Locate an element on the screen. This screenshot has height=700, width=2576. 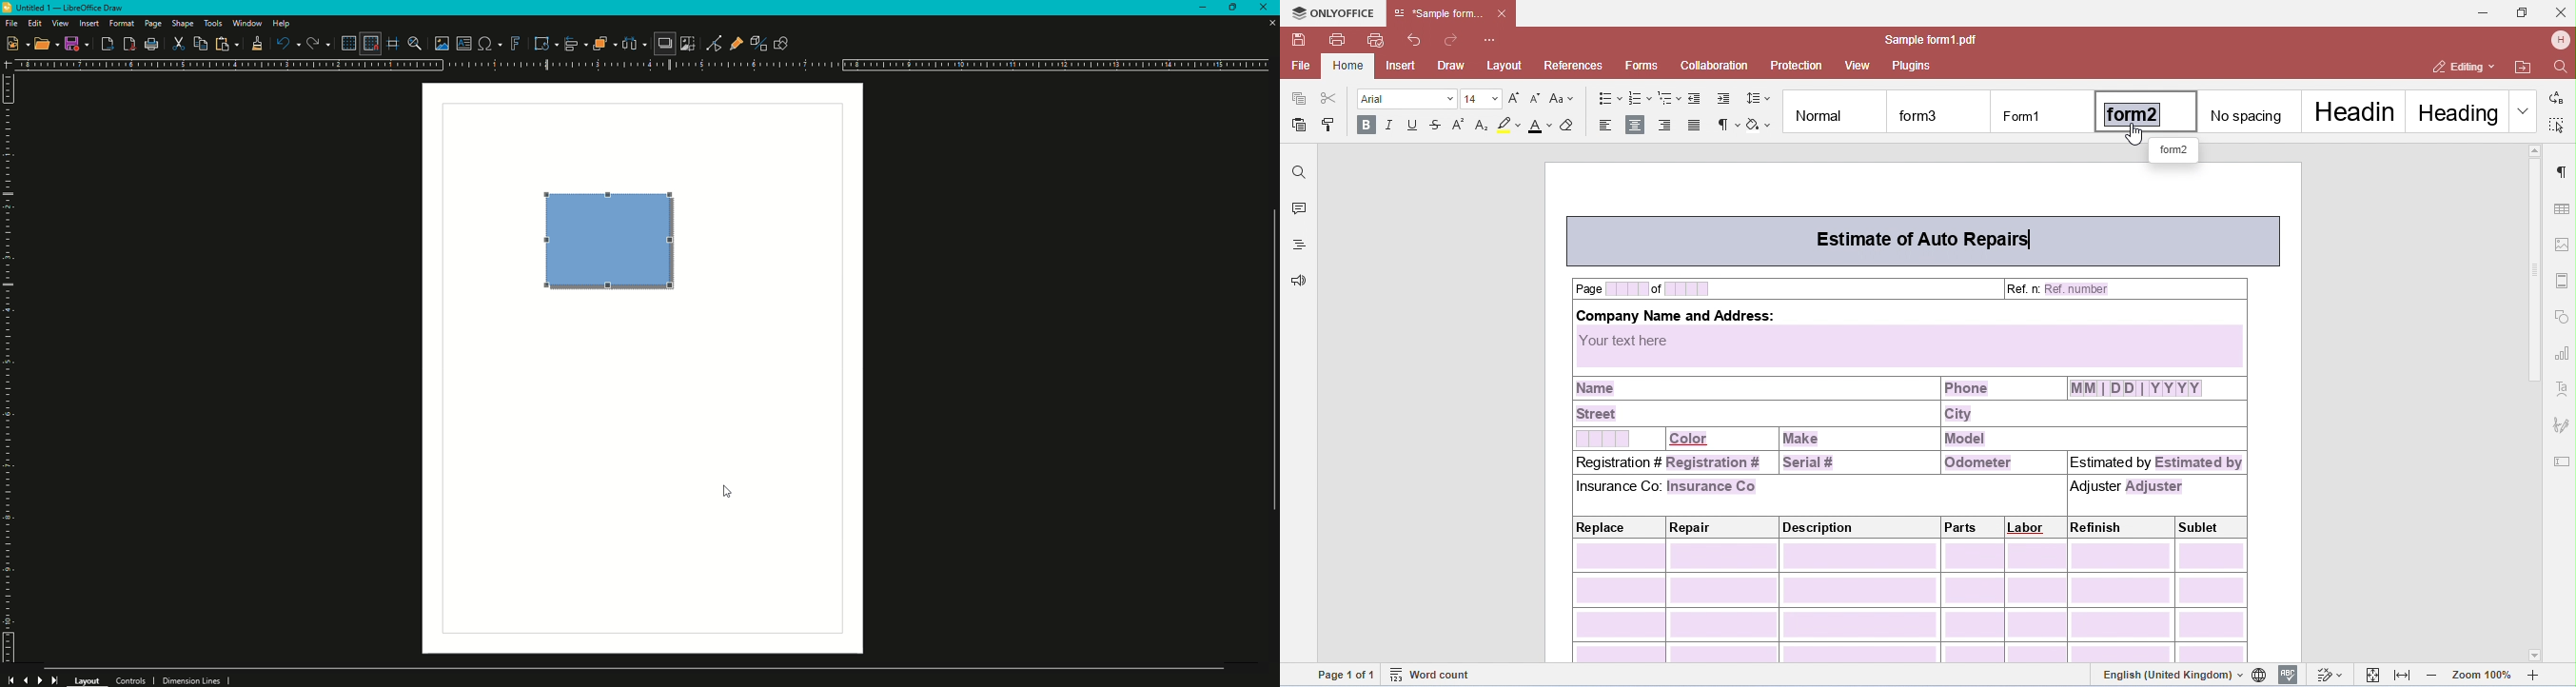
Cursor is located at coordinates (730, 493).